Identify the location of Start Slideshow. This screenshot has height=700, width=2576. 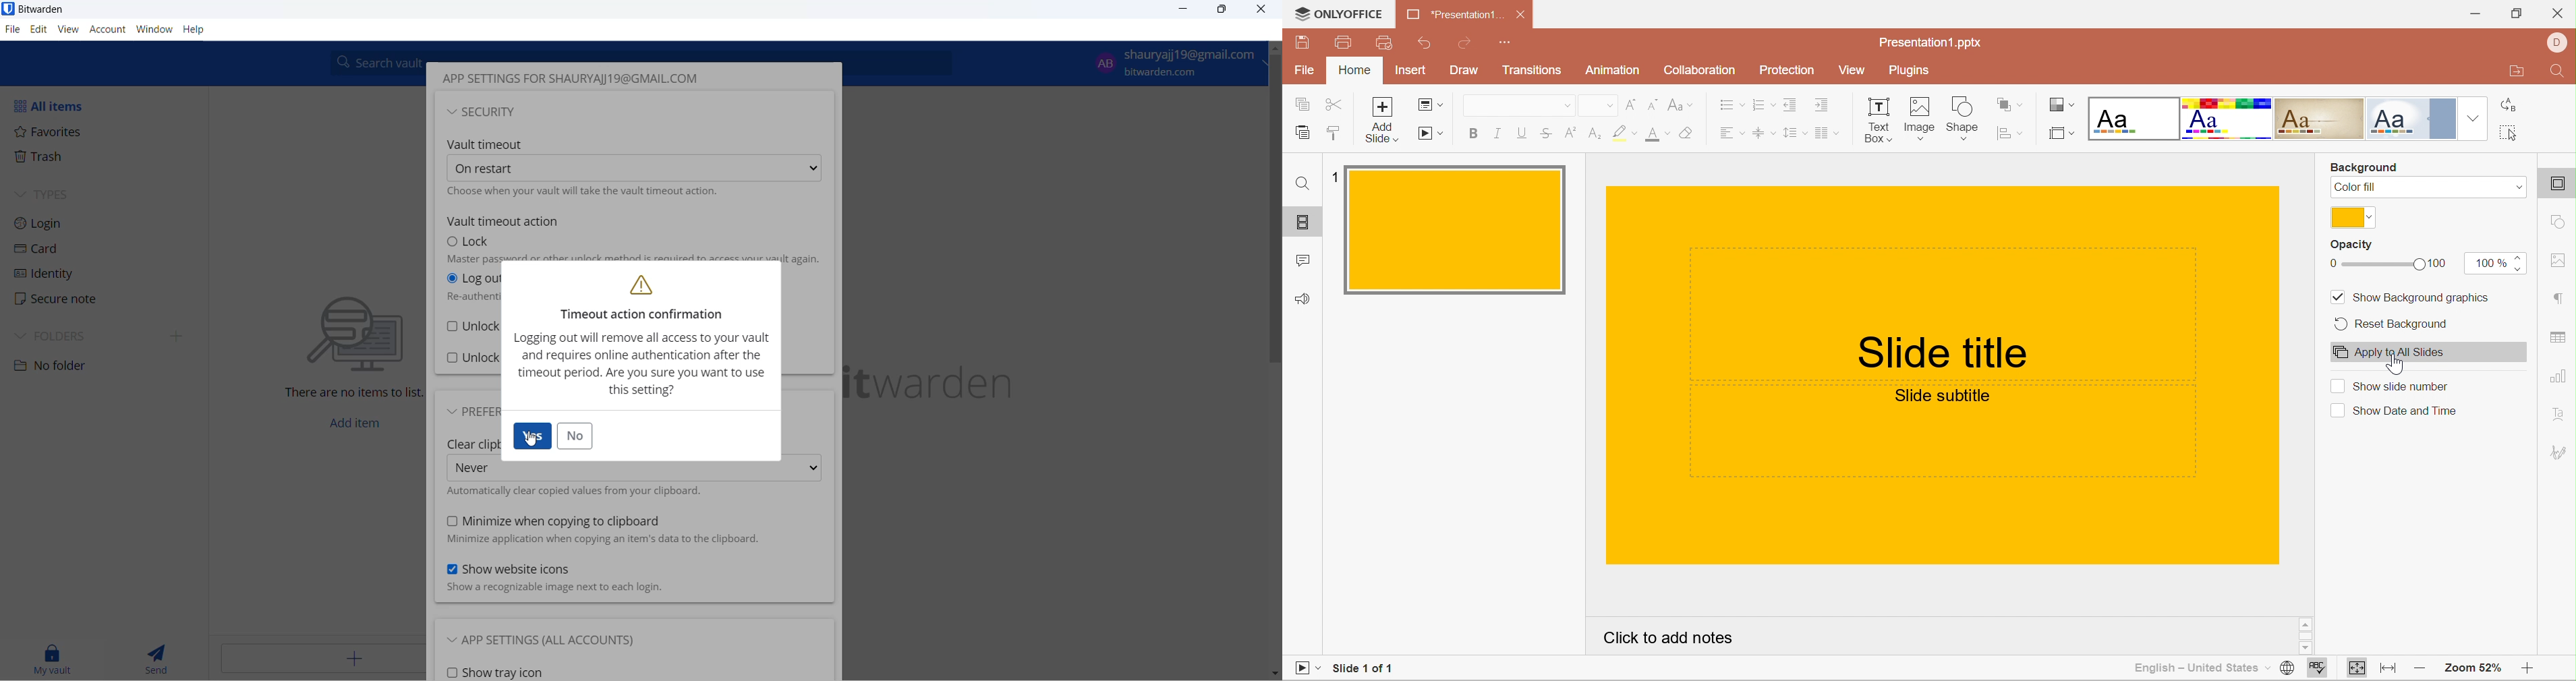
(1307, 667).